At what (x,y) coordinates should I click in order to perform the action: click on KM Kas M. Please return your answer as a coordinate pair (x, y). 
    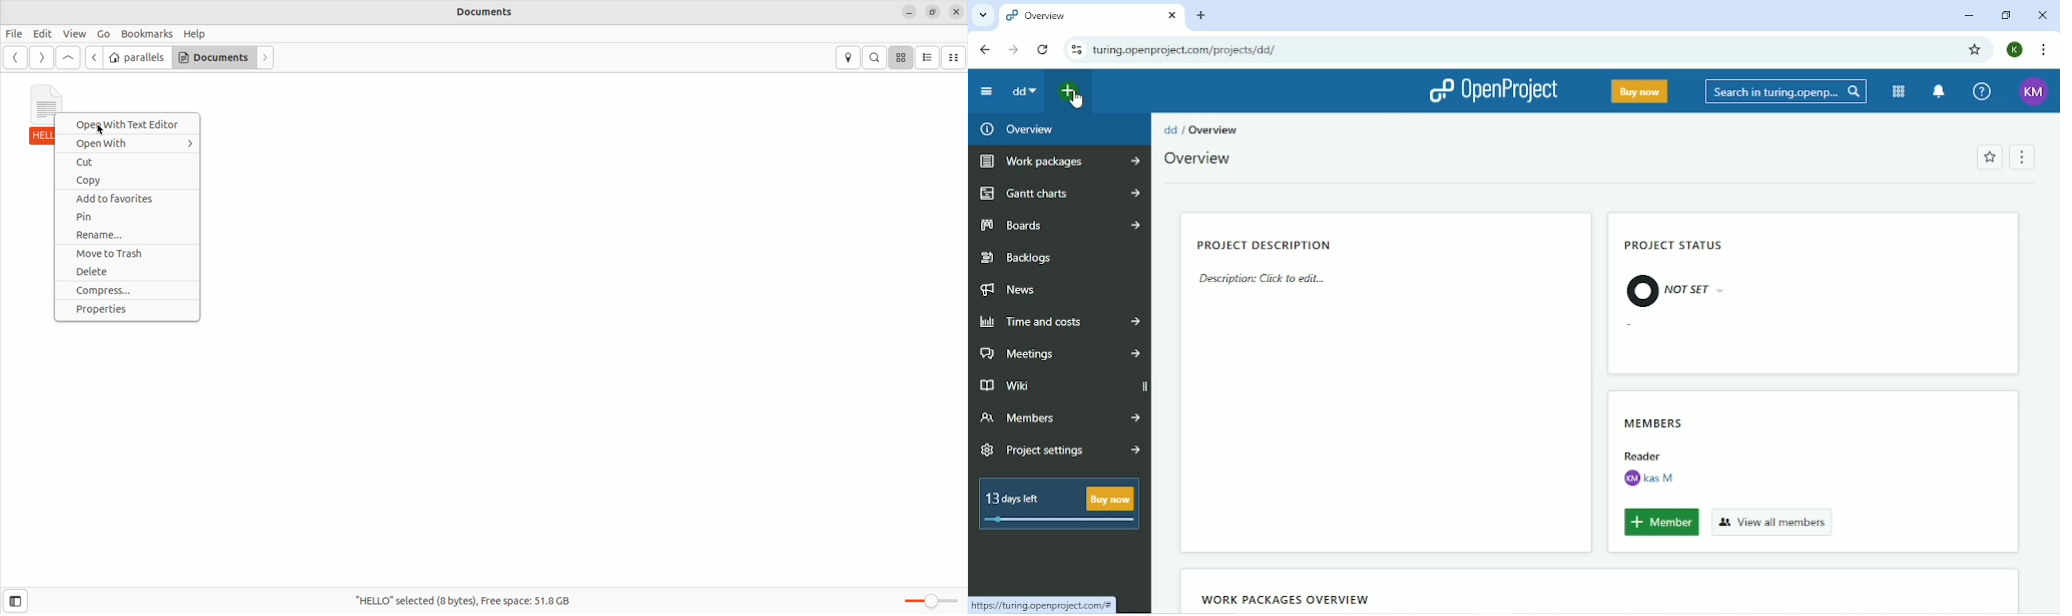
    Looking at the image, I should click on (1646, 478).